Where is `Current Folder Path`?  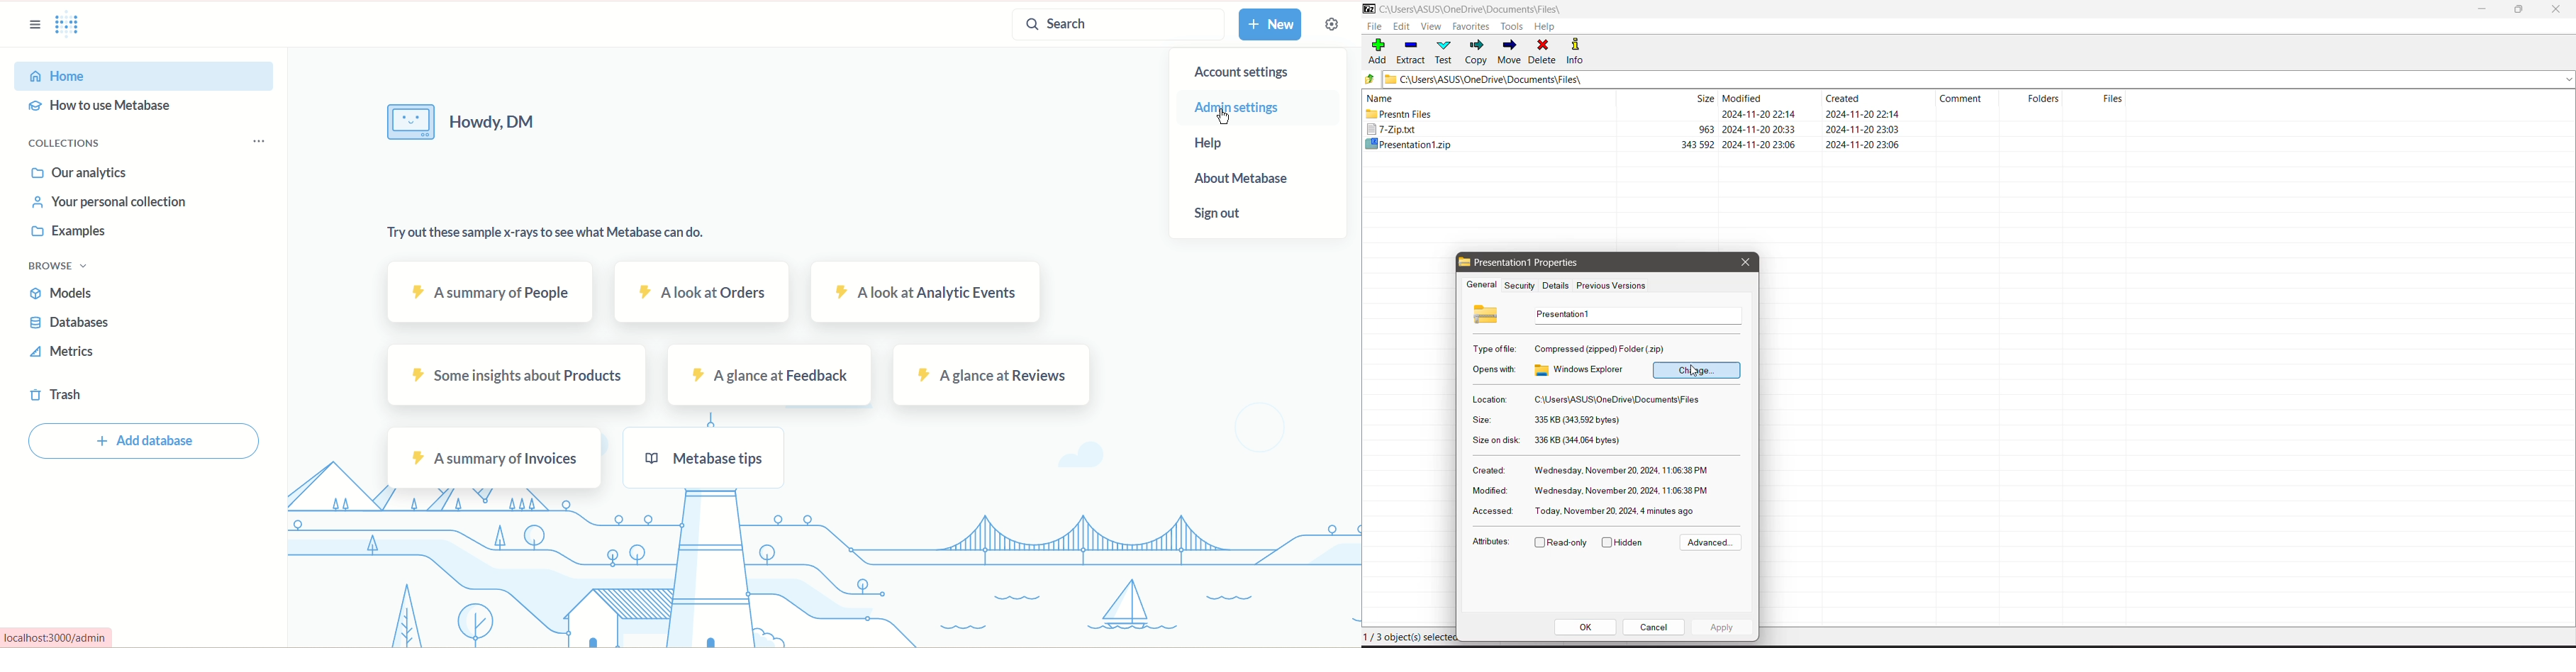
Current Folder Path is located at coordinates (1480, 9).